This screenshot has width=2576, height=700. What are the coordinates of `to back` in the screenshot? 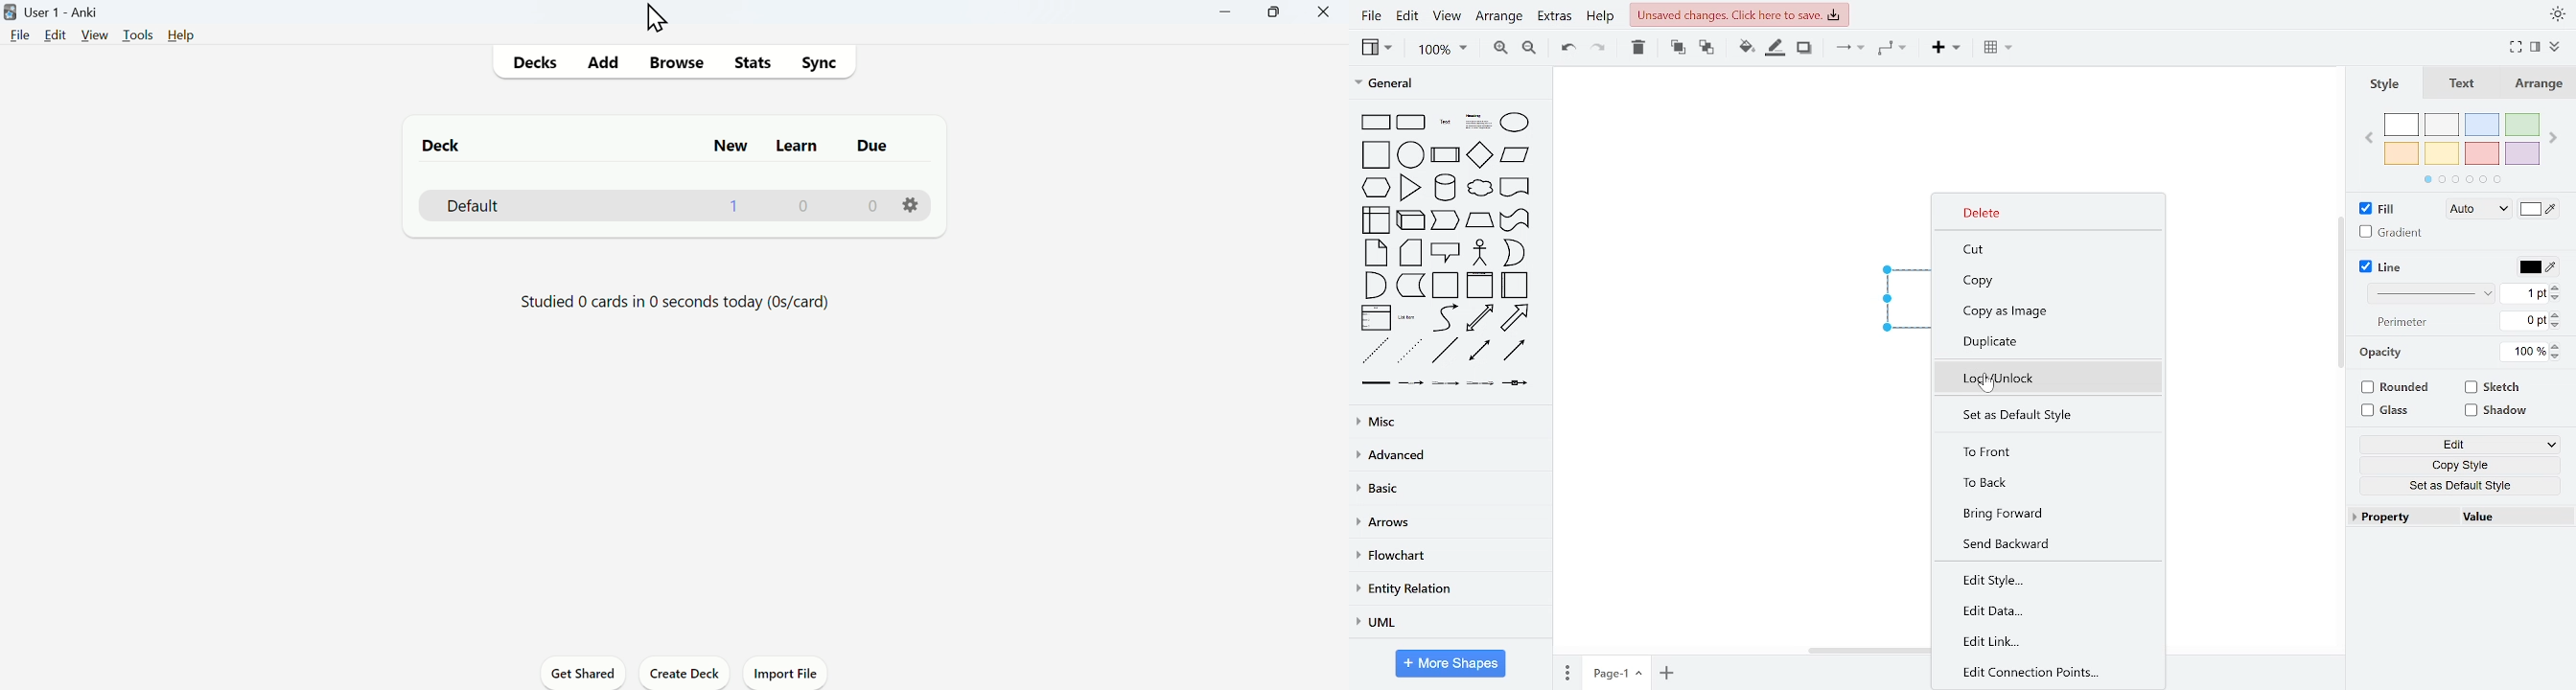 It's located at (1706, 48).